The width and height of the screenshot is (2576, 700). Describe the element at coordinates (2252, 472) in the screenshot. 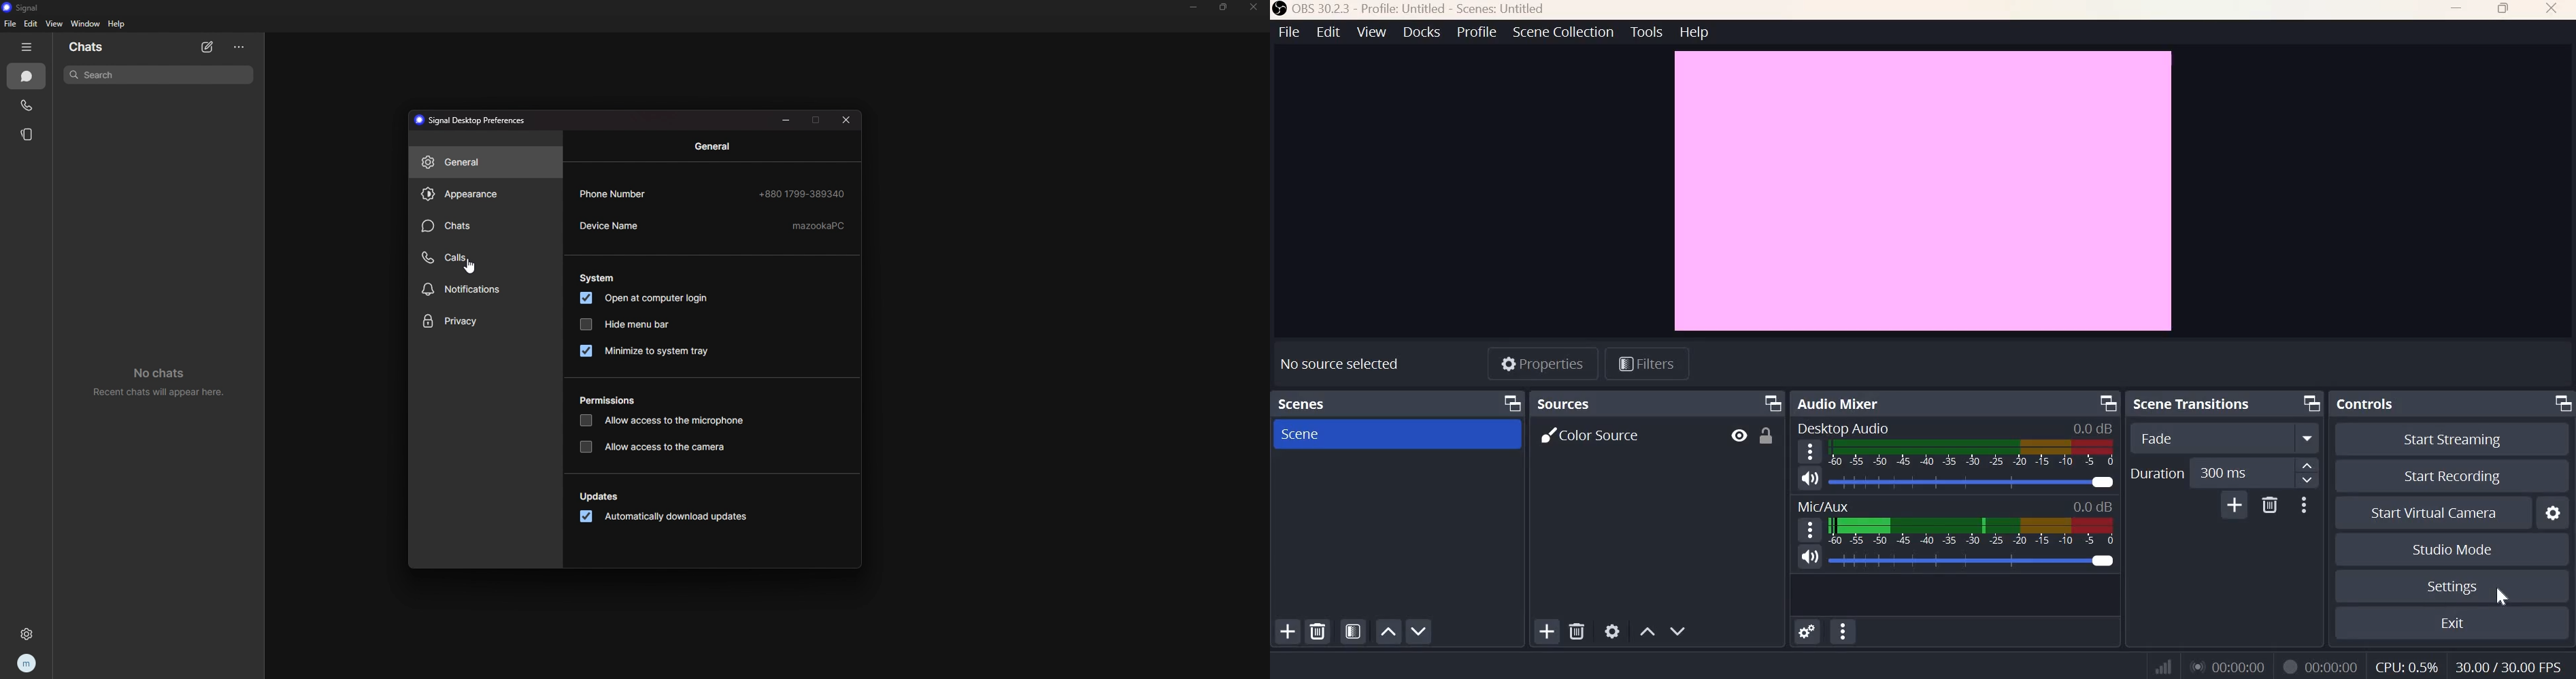

I see `Duration Input` at that location.